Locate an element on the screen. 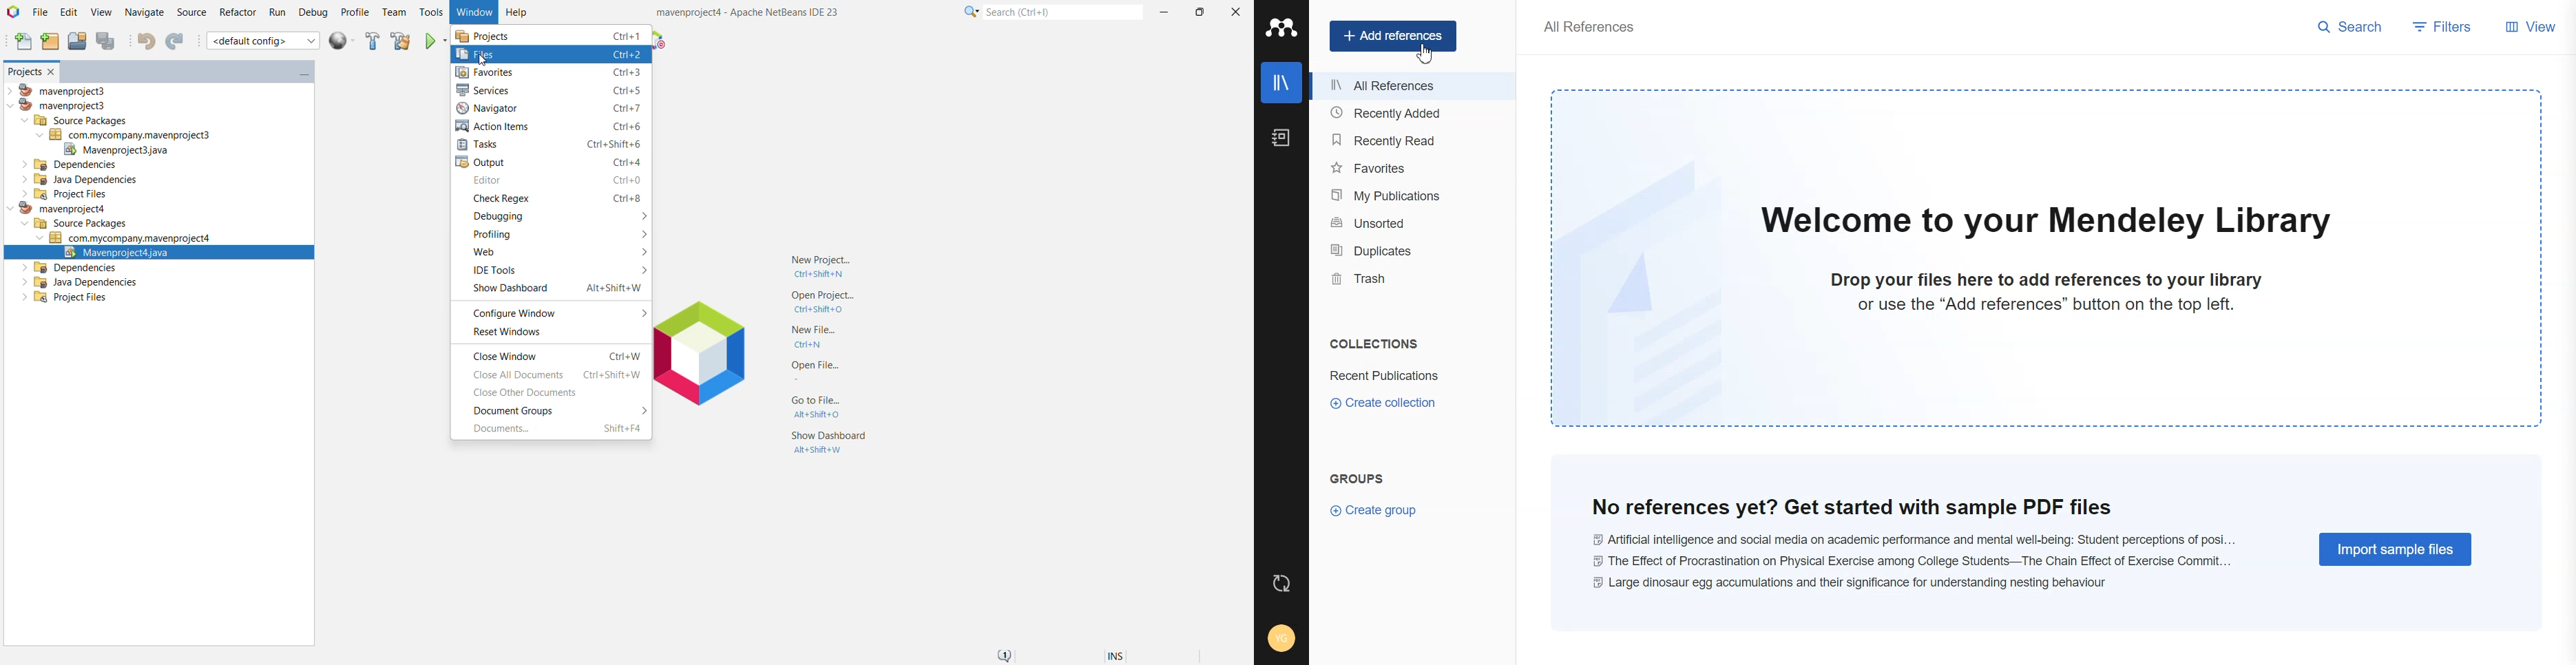 The image size is (2576, 672). Cursor is located at coordinates (1426, 54).